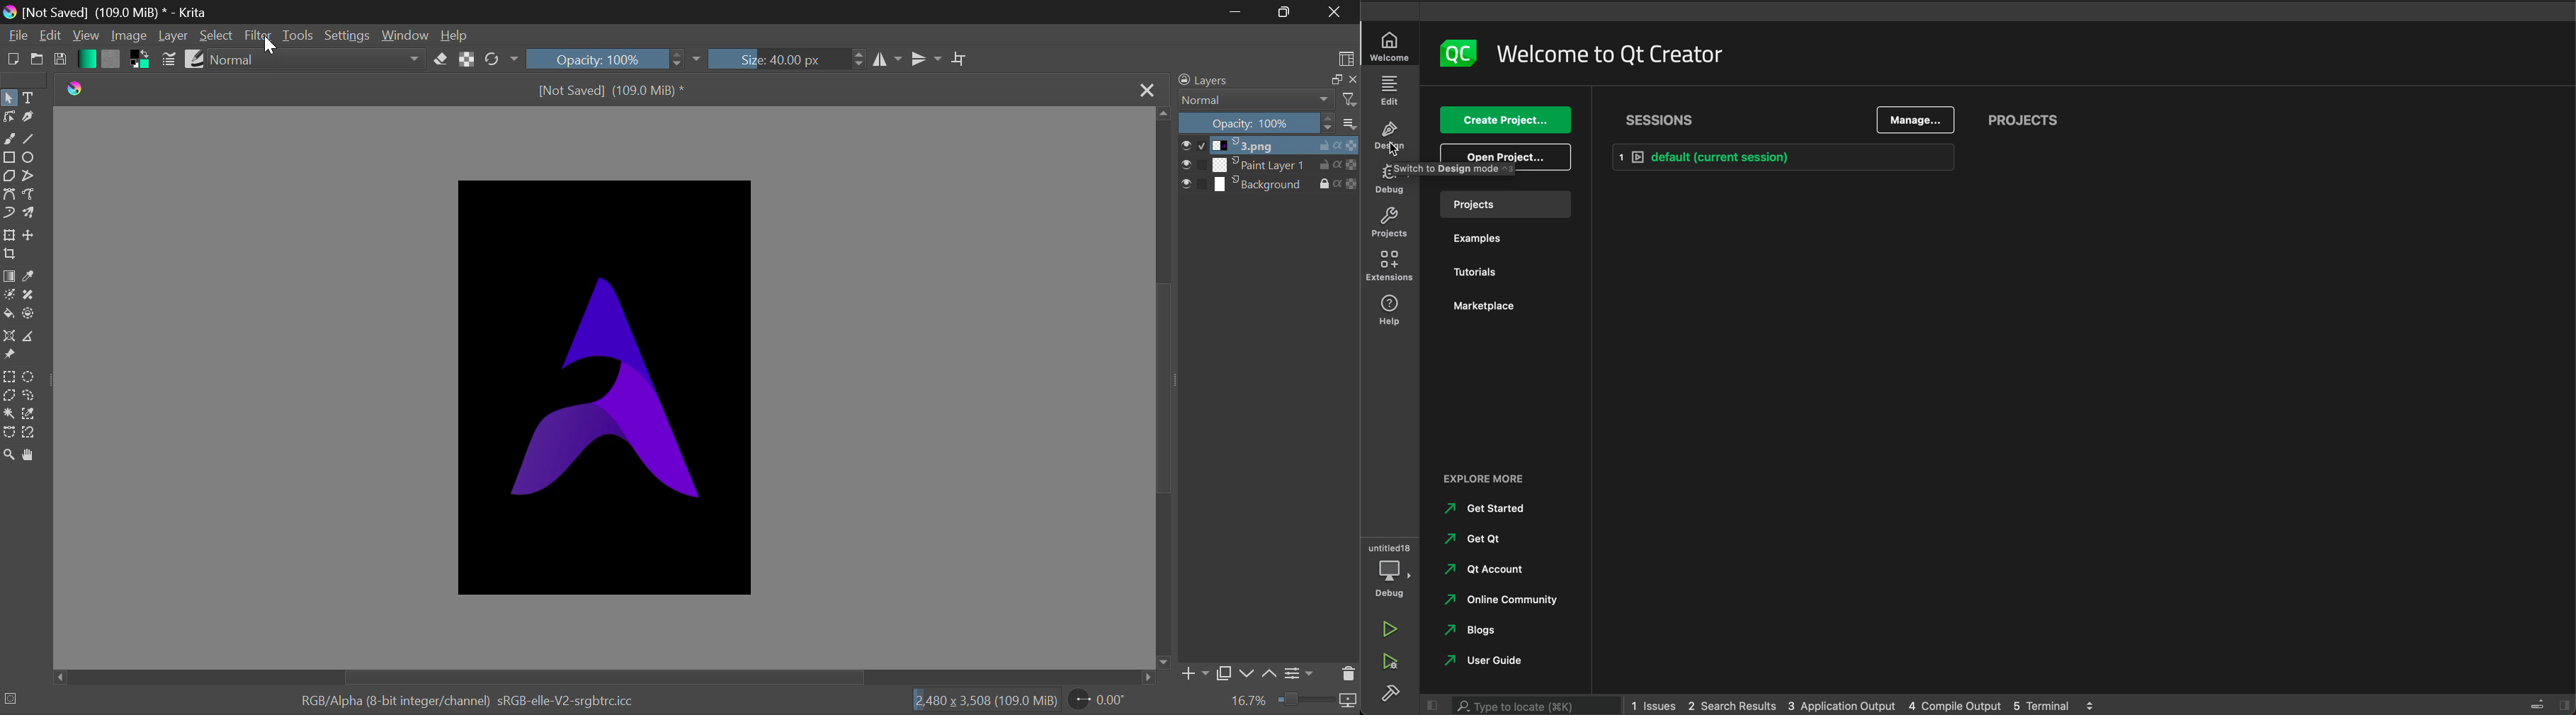 The width and height of the screenshot is (2576, 728). I want to click on online , so click(1508, 602).